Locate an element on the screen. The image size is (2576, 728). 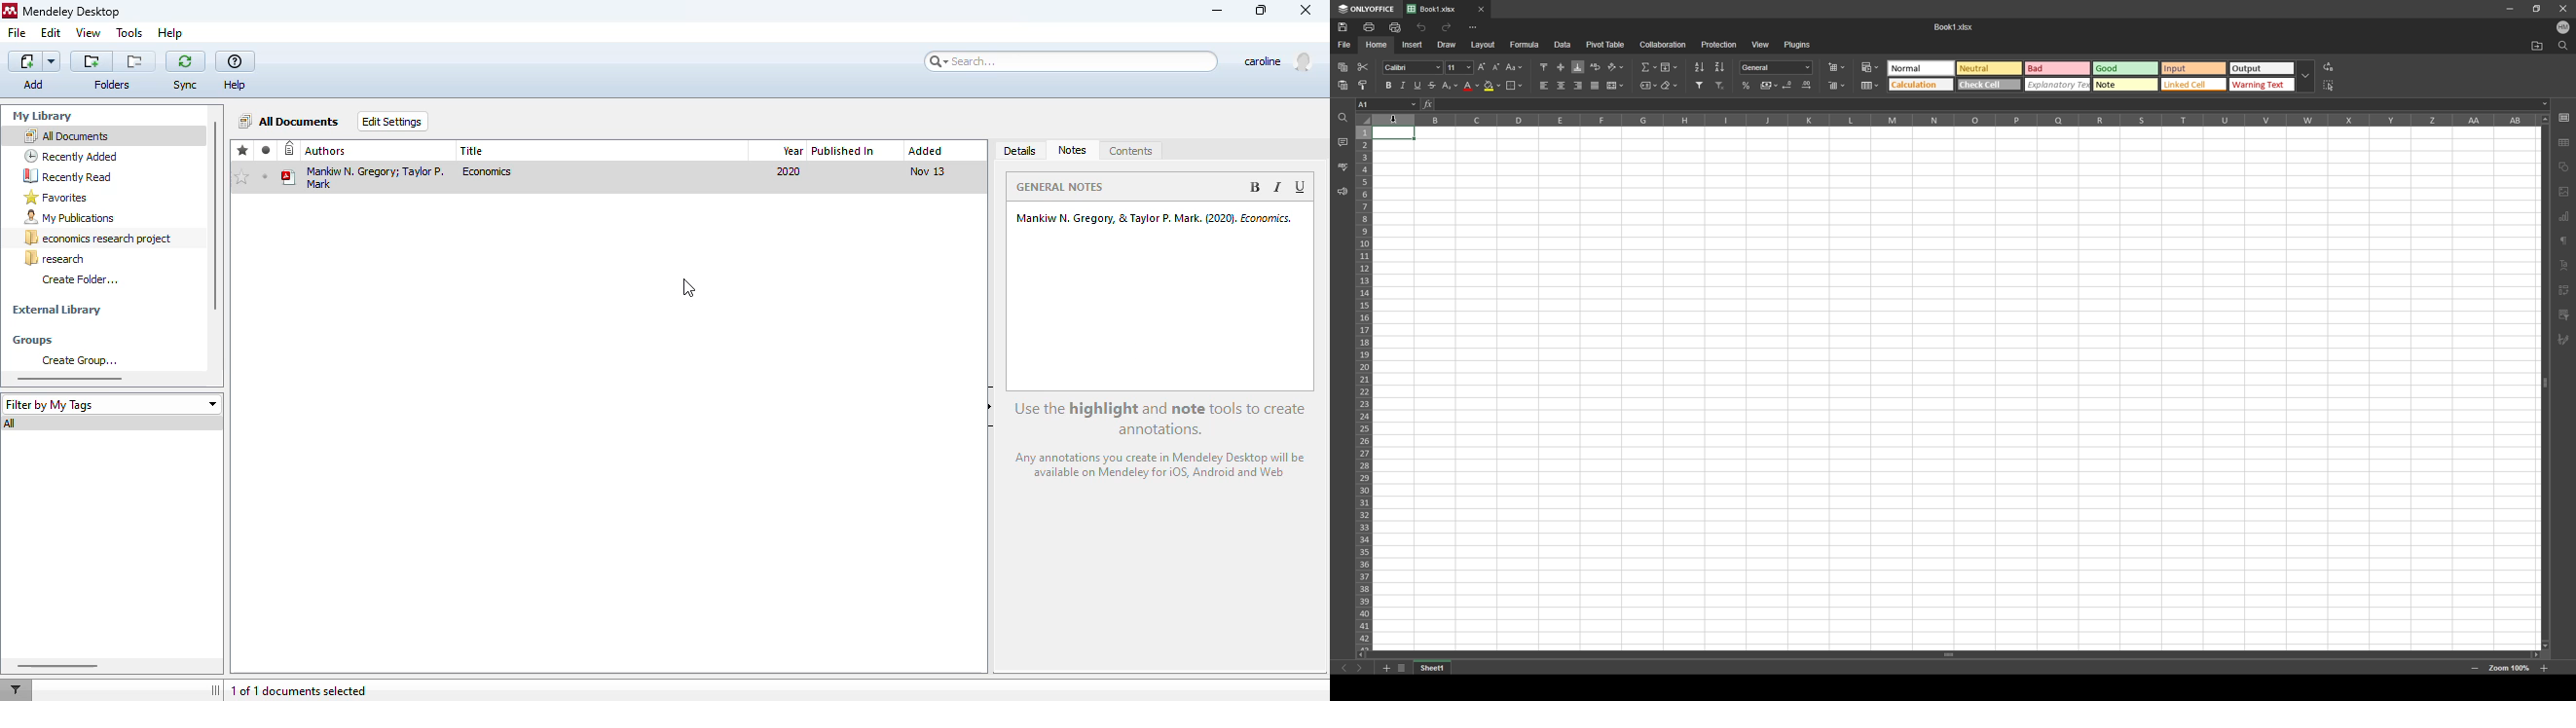
use the highlight and note tools to create annotations. is located at coordinates (1162, 419).